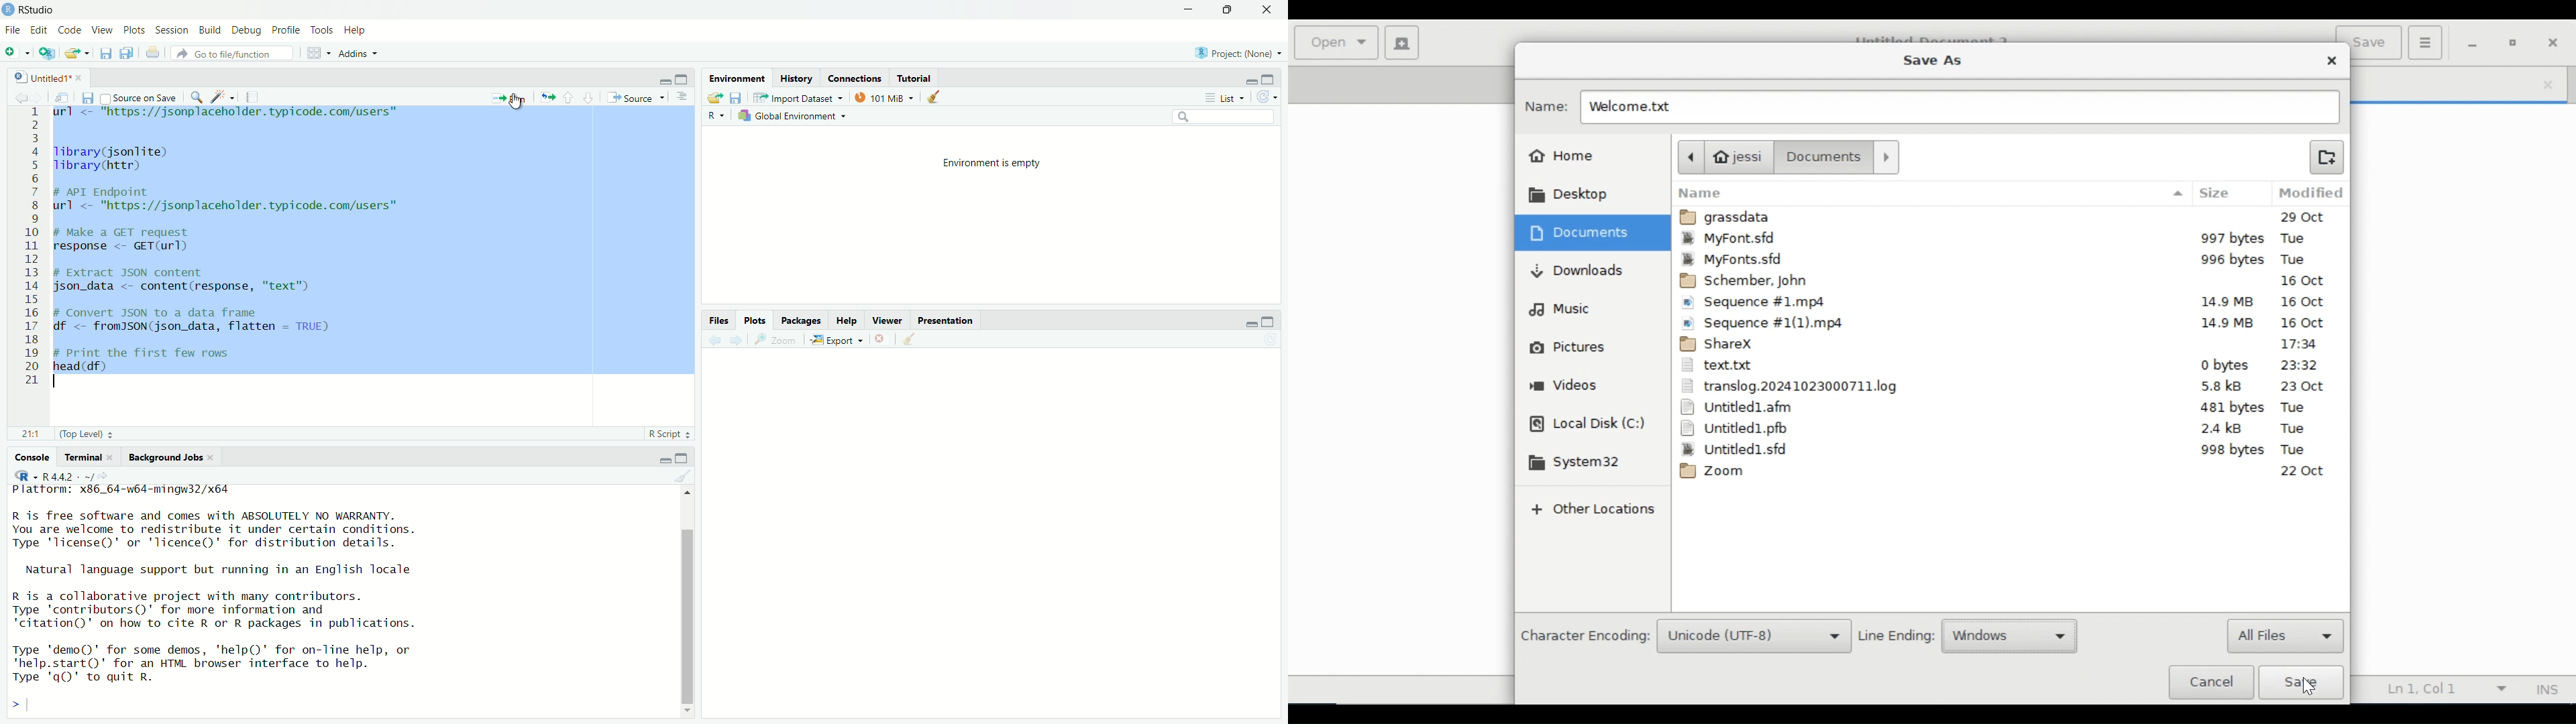 Image resolution: width=2576 pixels, height=728 pixels. Describe the element at coordinates (77, 53) in the screenshot. I see `Open Existing File` at that location.